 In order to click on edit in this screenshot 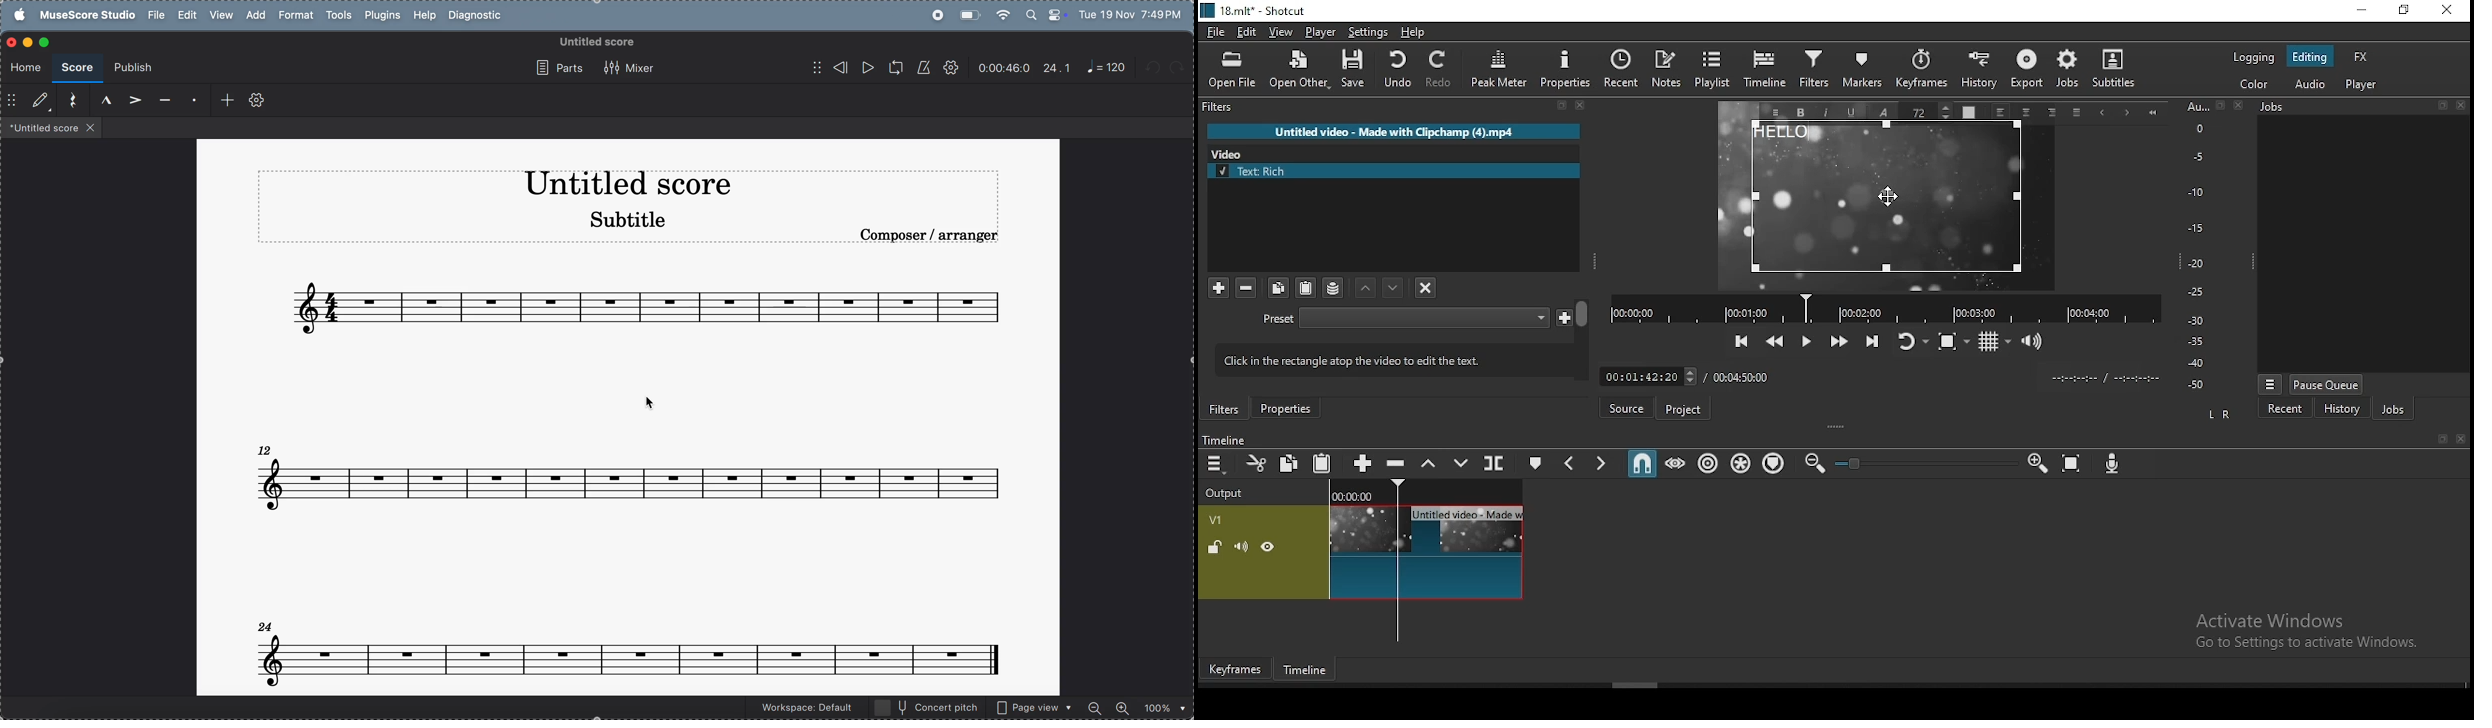, I will do `click(188, 15)`.